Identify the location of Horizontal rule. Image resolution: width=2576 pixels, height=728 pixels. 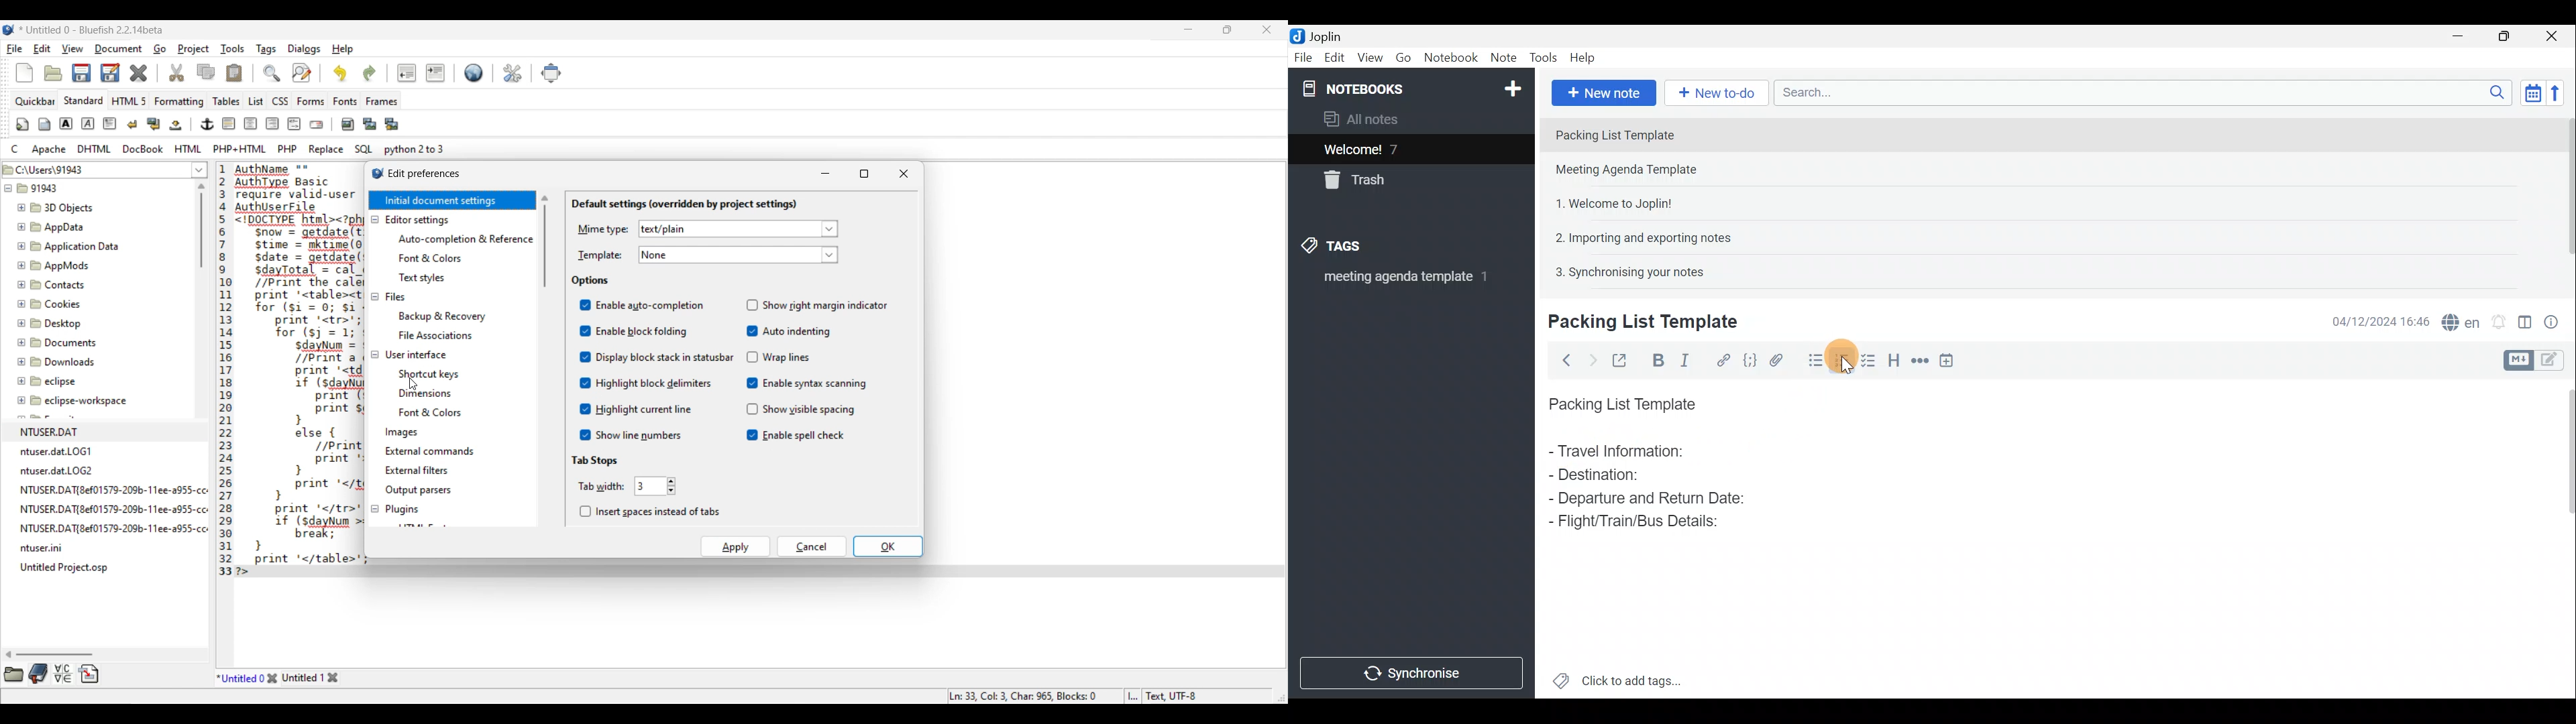
(1918, 361).